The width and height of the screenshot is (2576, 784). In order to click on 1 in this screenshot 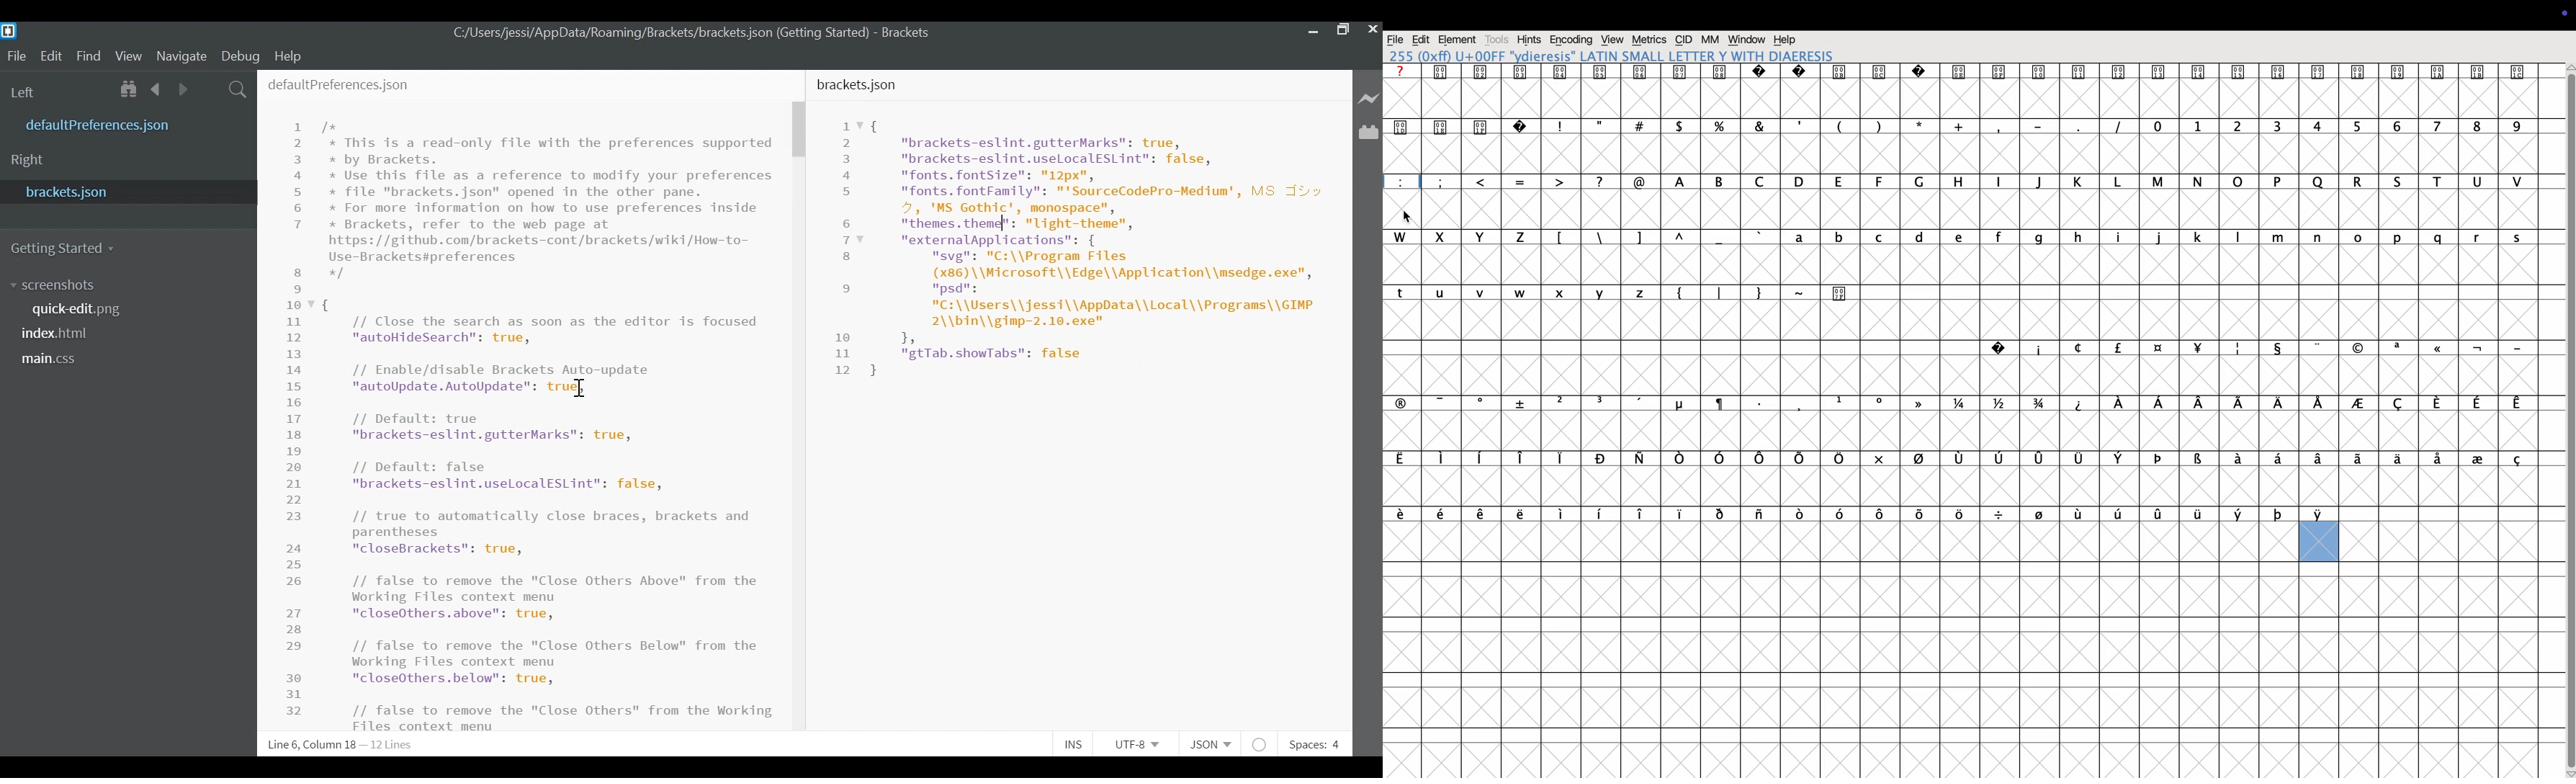, I will do `click(2199, 143)`.